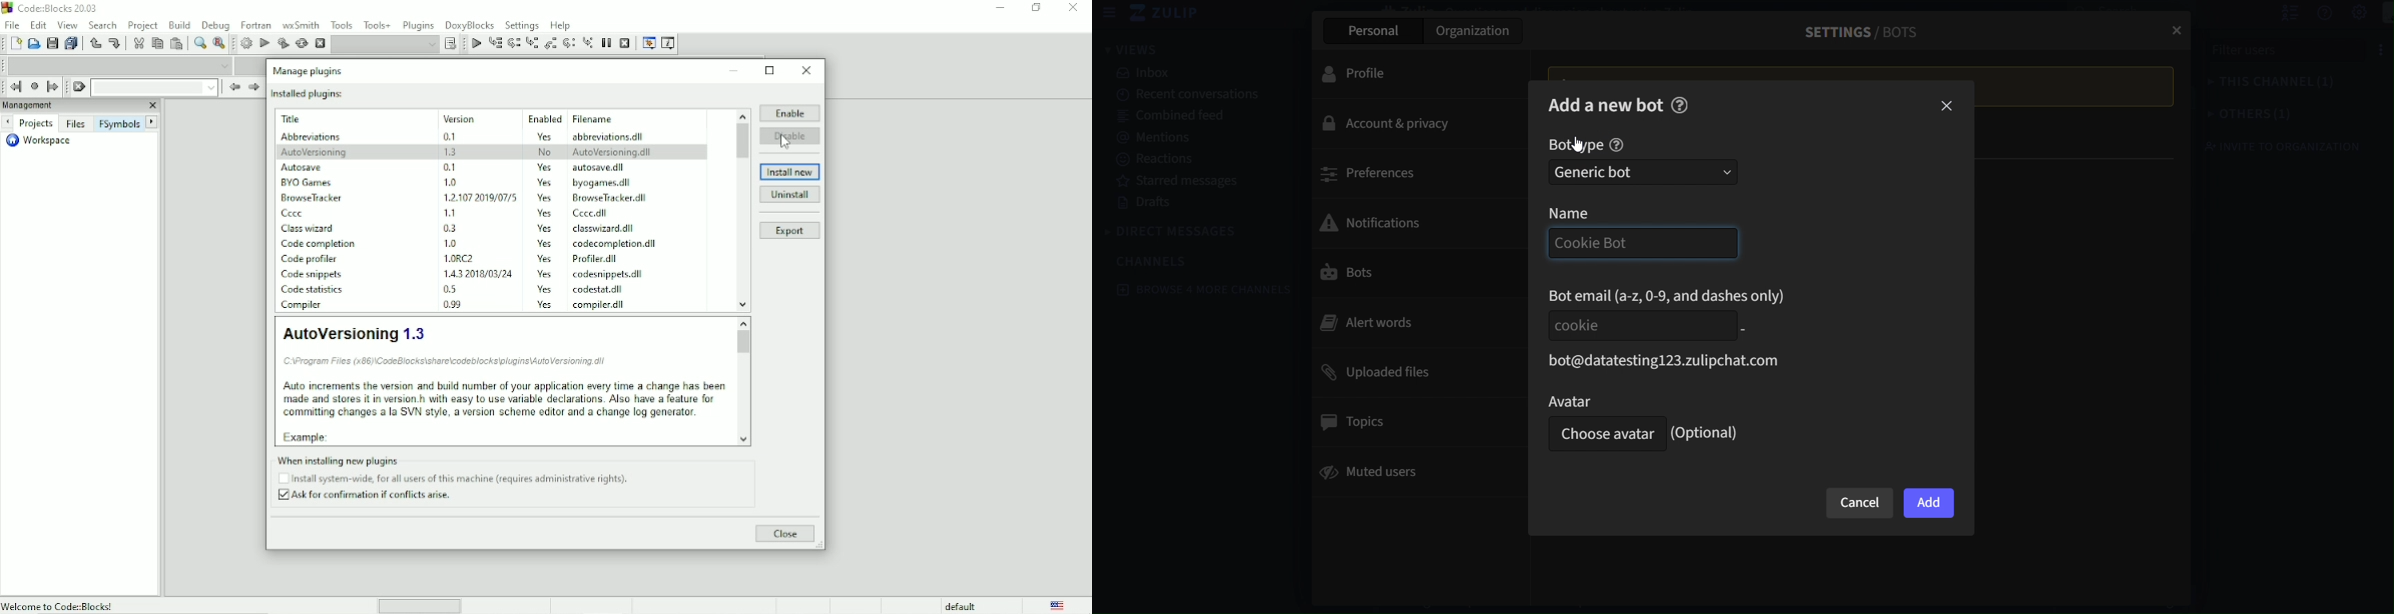 Image resolution: width=2408 pixels, height=616 pixels. I want to click on uploaded files, so click(1405, 371).